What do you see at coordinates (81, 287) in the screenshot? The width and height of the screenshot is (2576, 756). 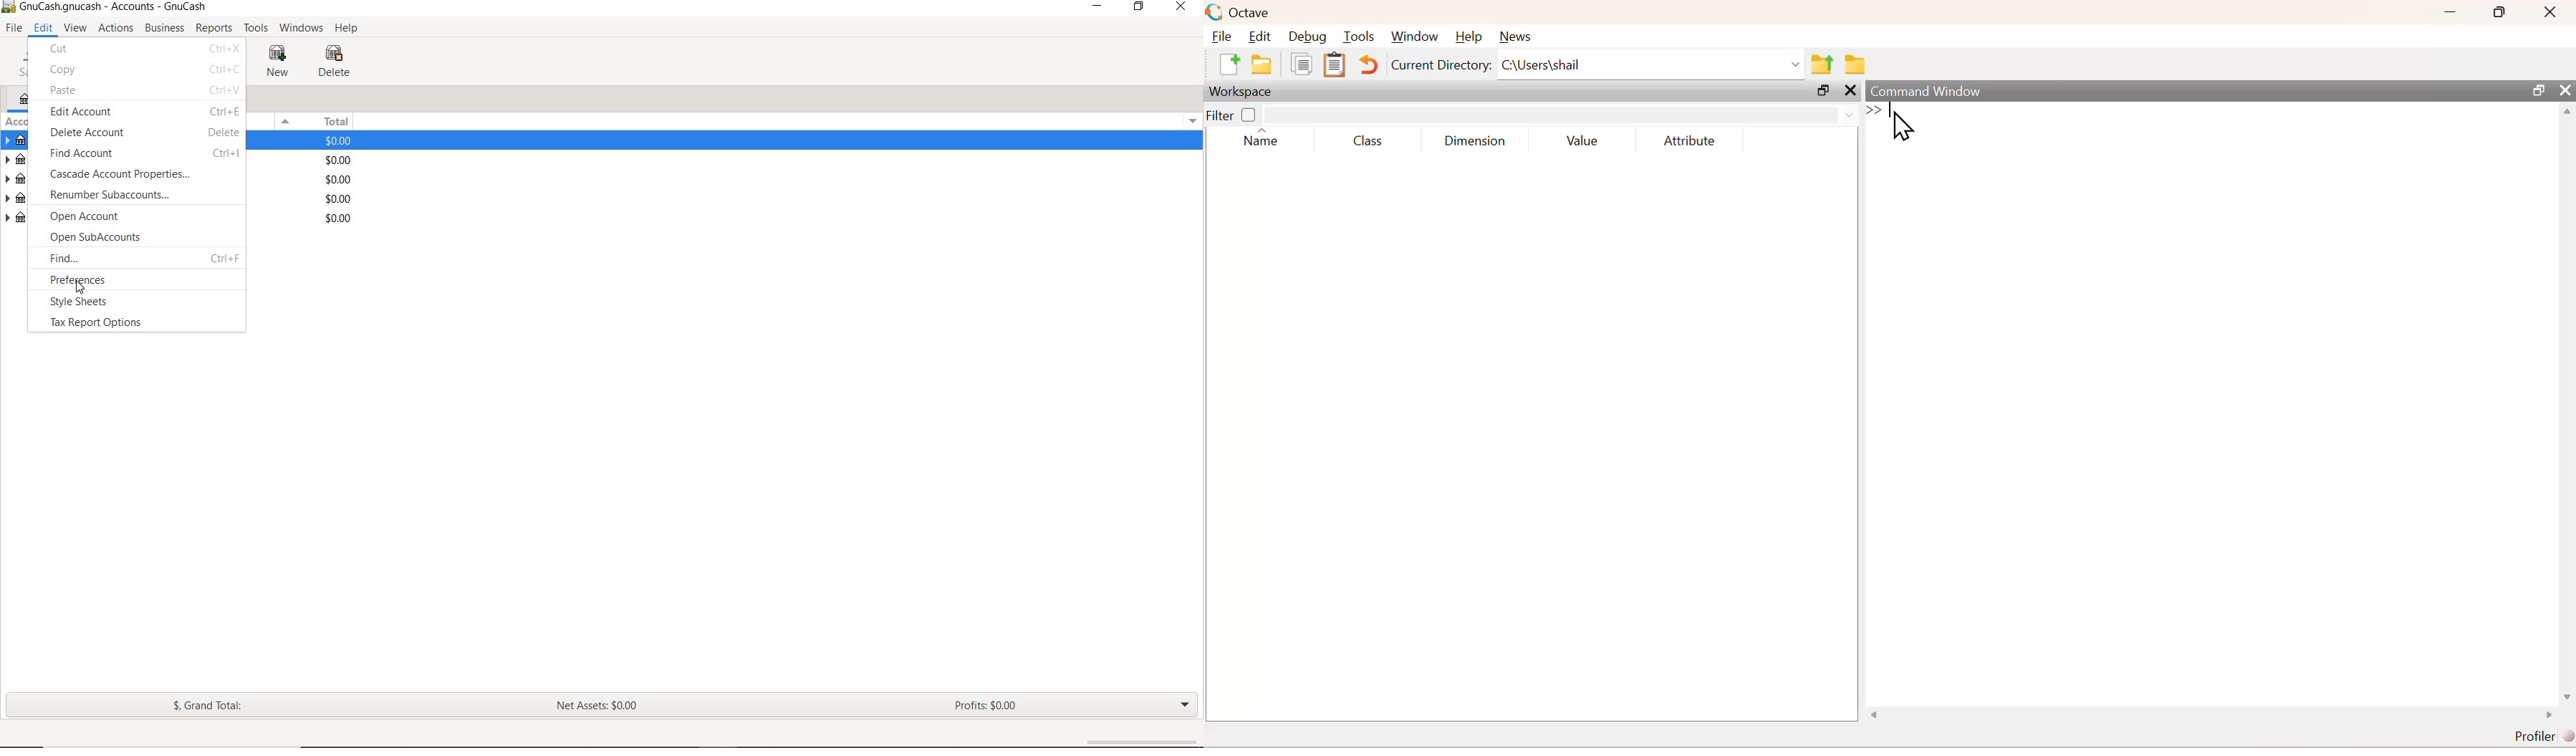 I see `Cursor` at bounding box center [81, 287].